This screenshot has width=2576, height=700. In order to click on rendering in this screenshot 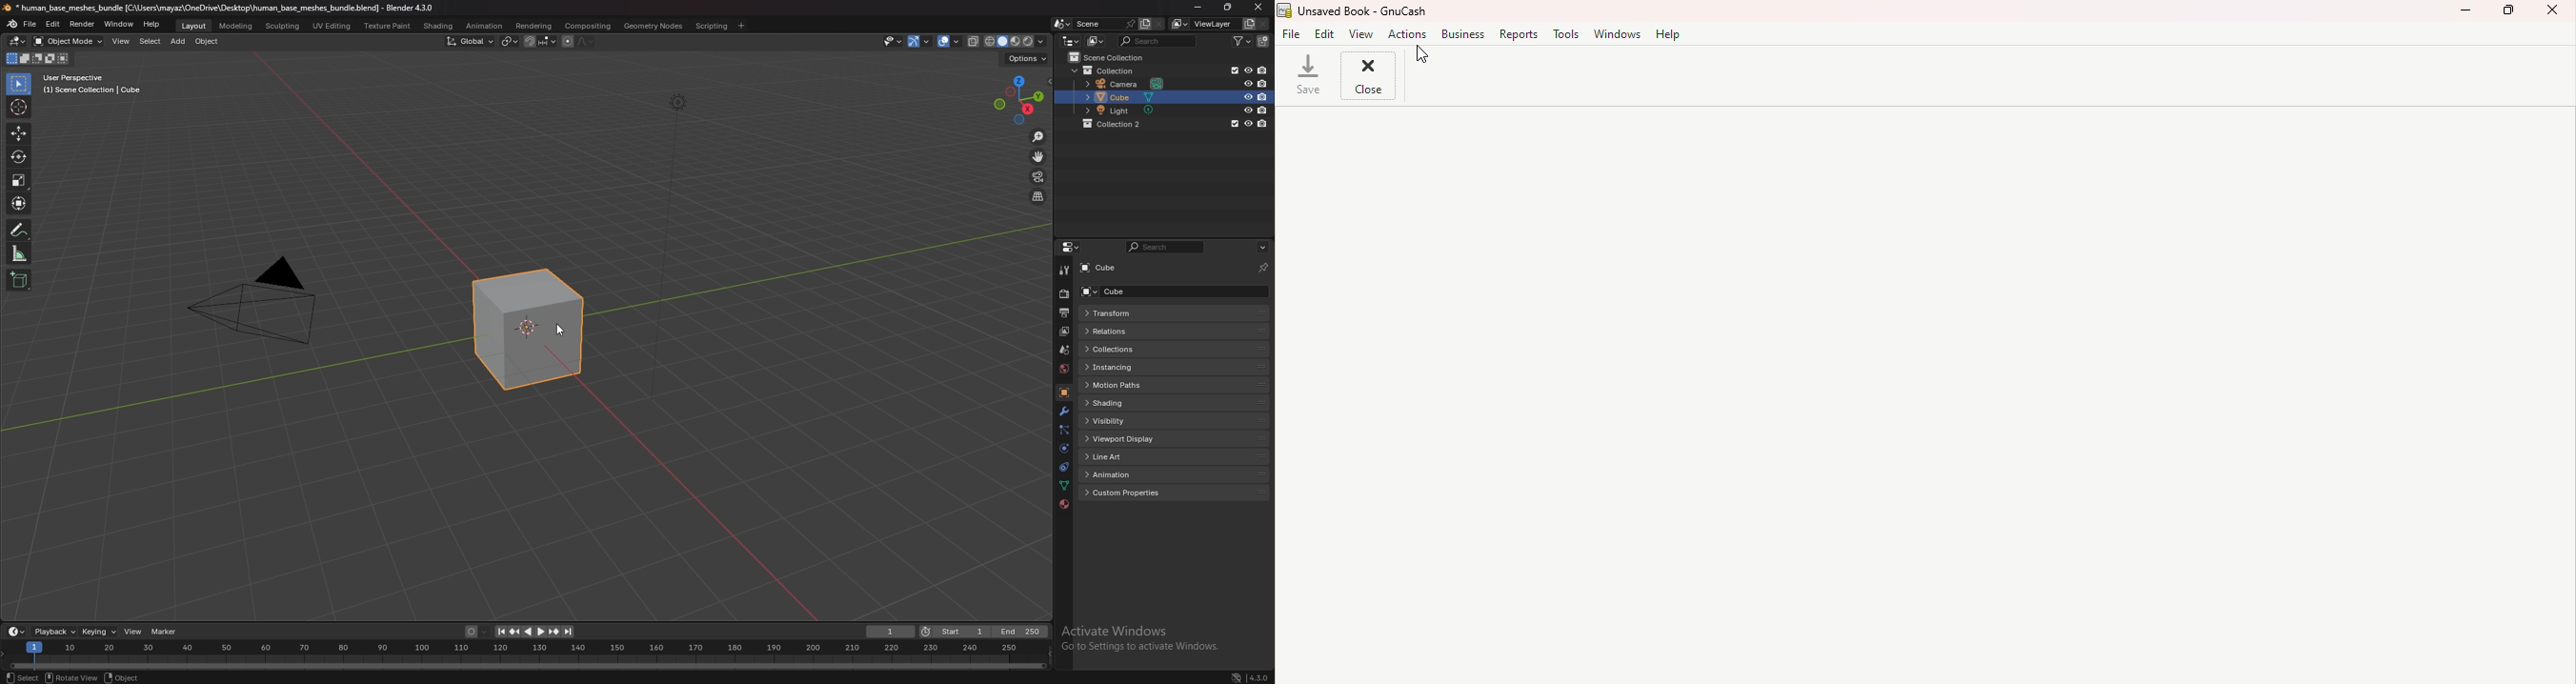, I will do `click(534, 26)`.